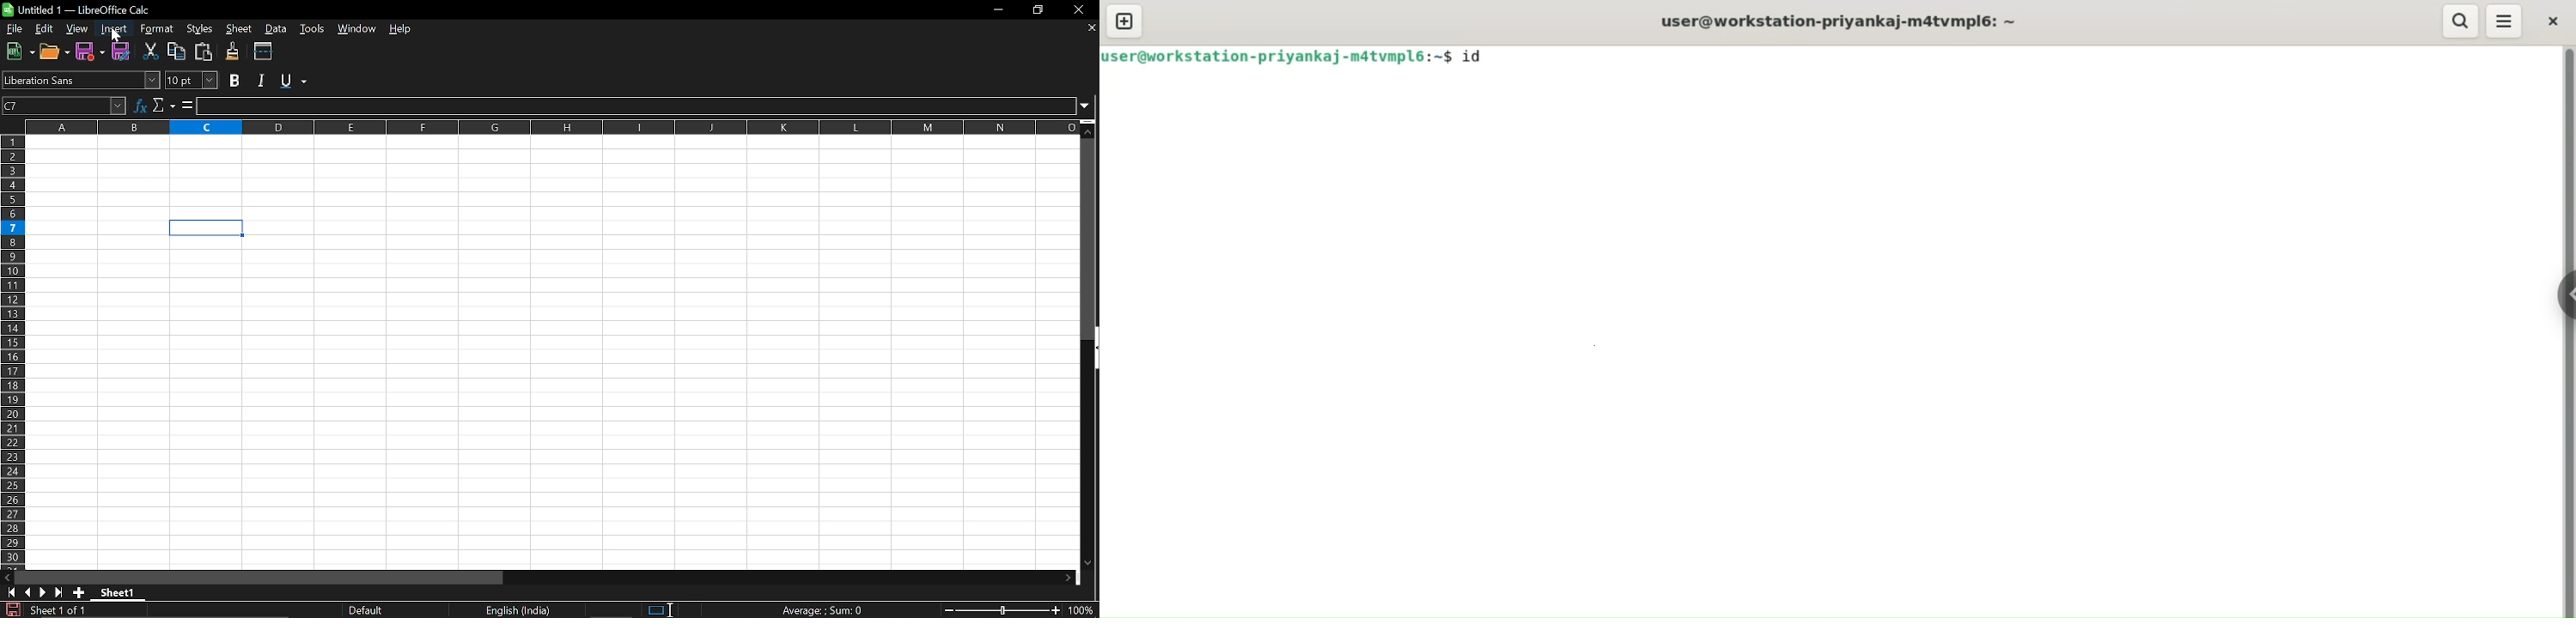  I want to click on Change Zoom, so click(1003, 610).